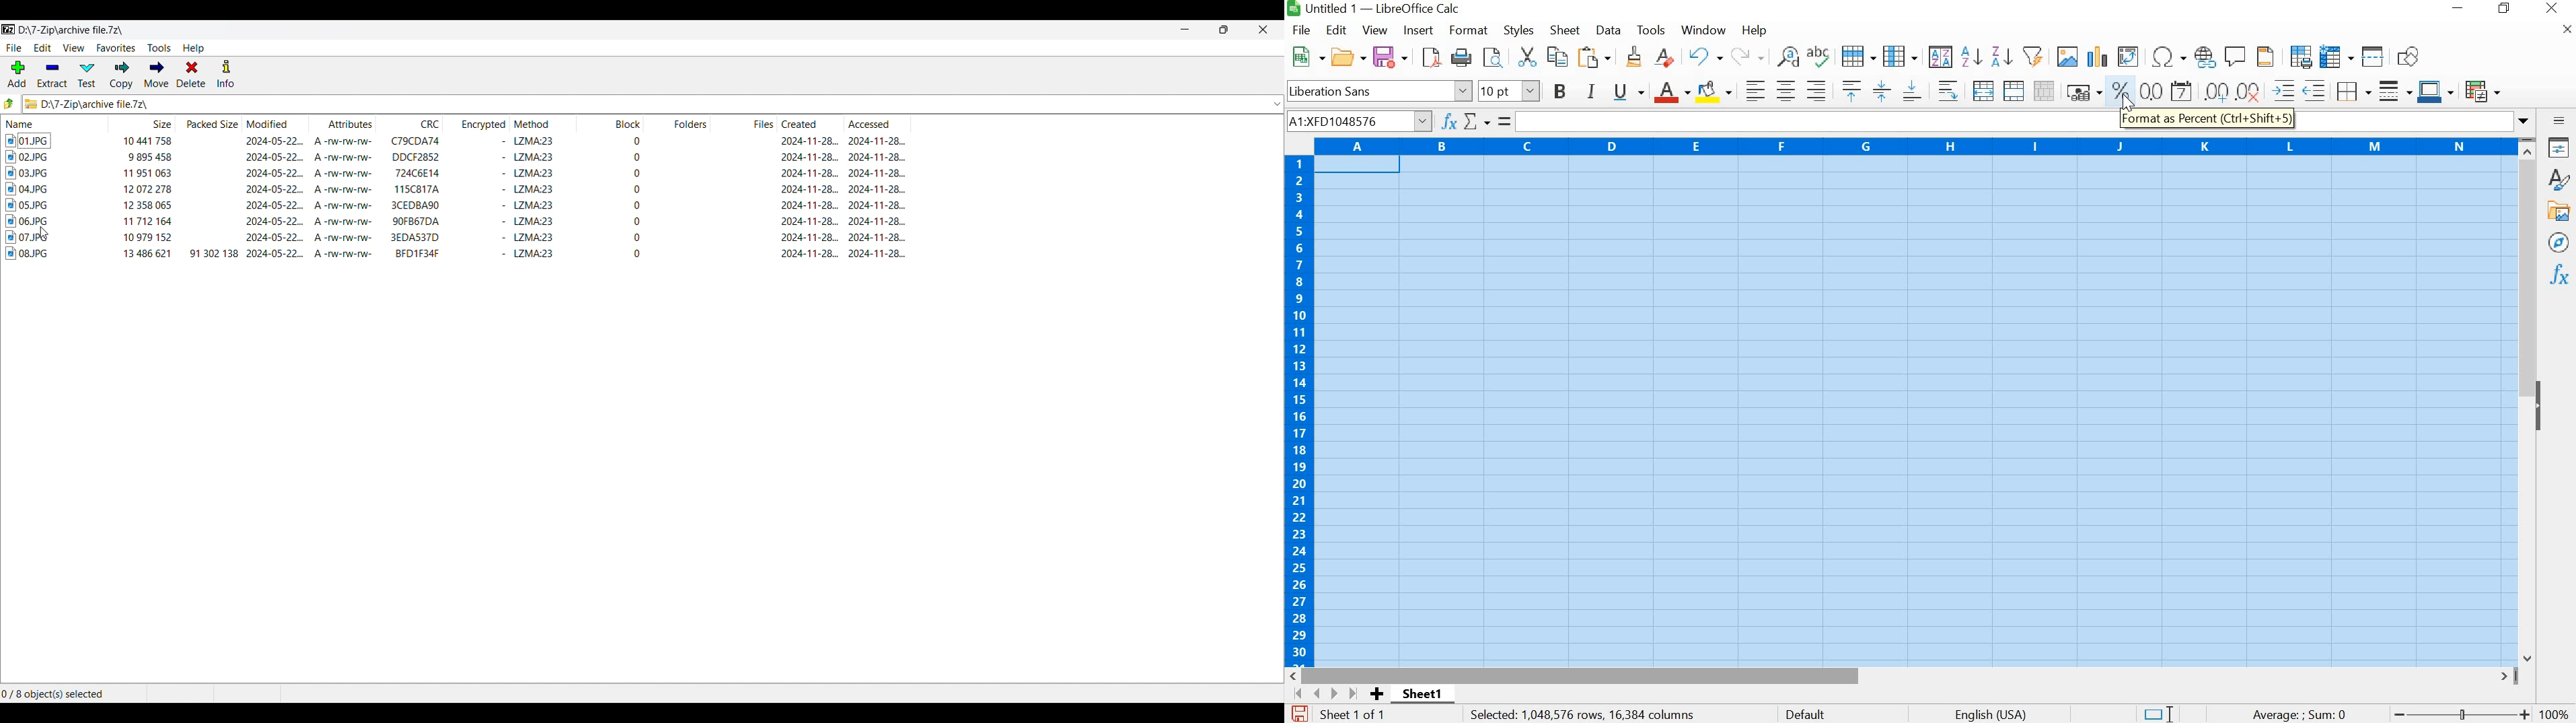 The height and width of the screenshot is (728, 2576). I want to click on Encrypted column, so click(477, 123).